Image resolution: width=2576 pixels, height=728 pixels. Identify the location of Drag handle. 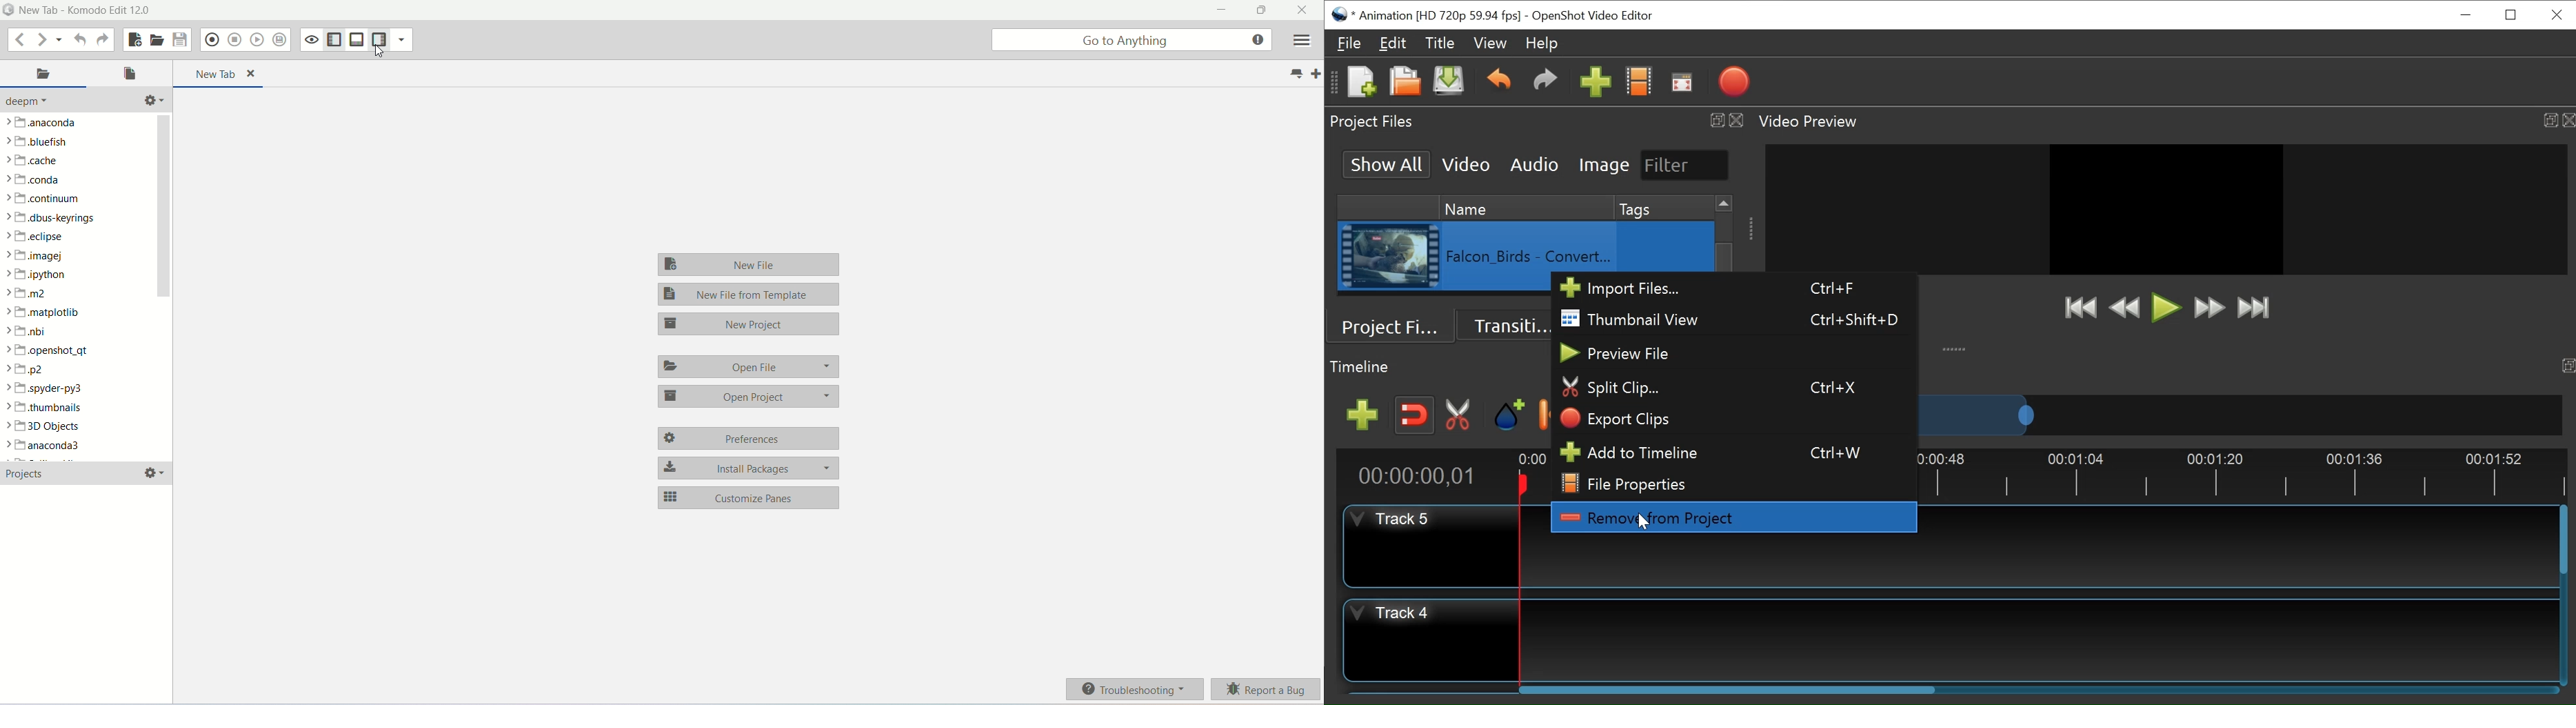
(1752, 228).